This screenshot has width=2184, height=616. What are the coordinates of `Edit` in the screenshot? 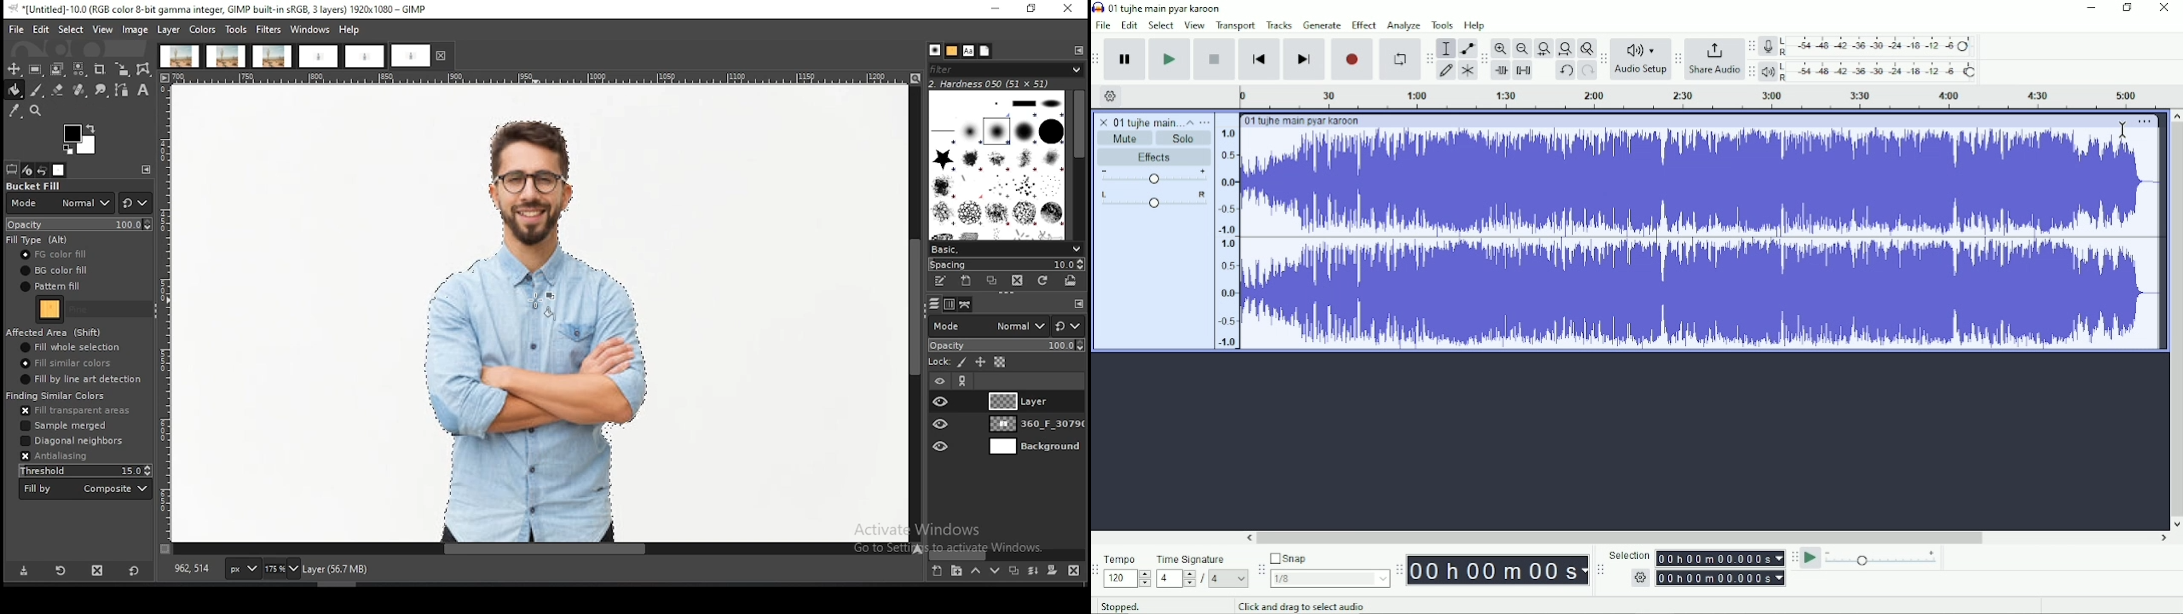 It's located at (1130, 26).